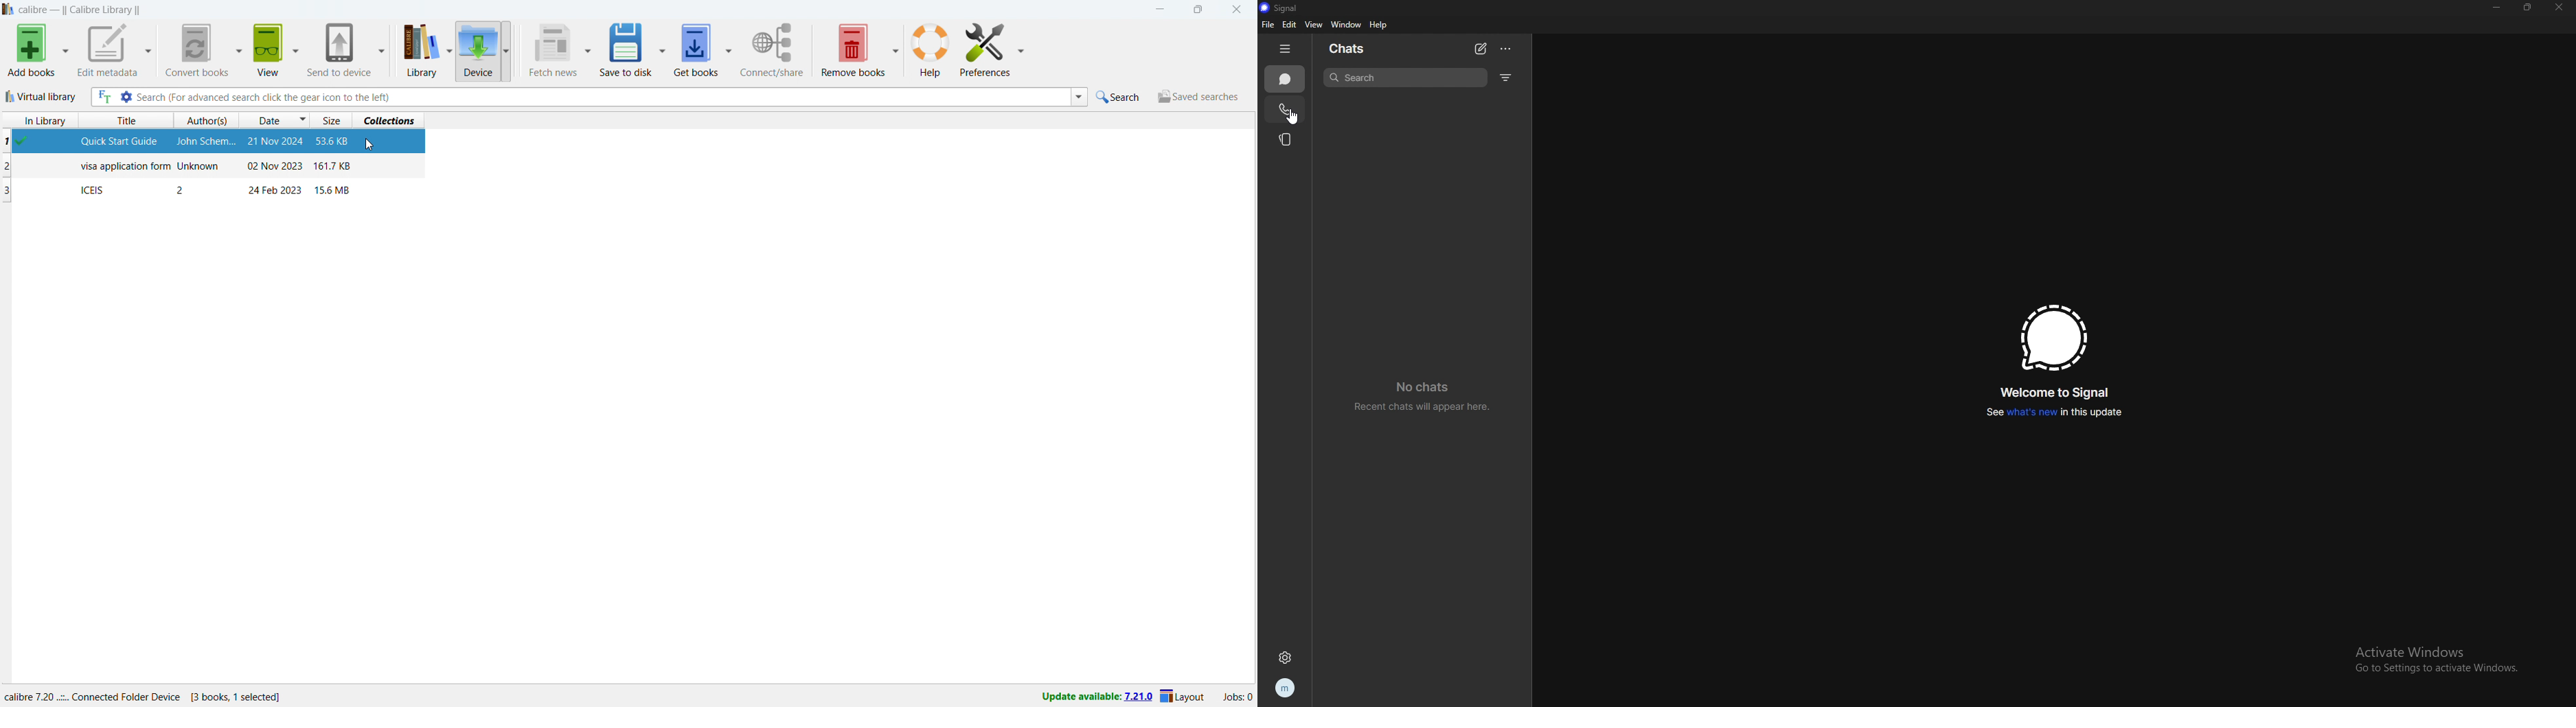 Image resolution: width=2576 pixels, height=728 pixels. What do you see at coordinates (1235, 9) in the screenshot?
I see `close` at bounding box center [1235, 9].